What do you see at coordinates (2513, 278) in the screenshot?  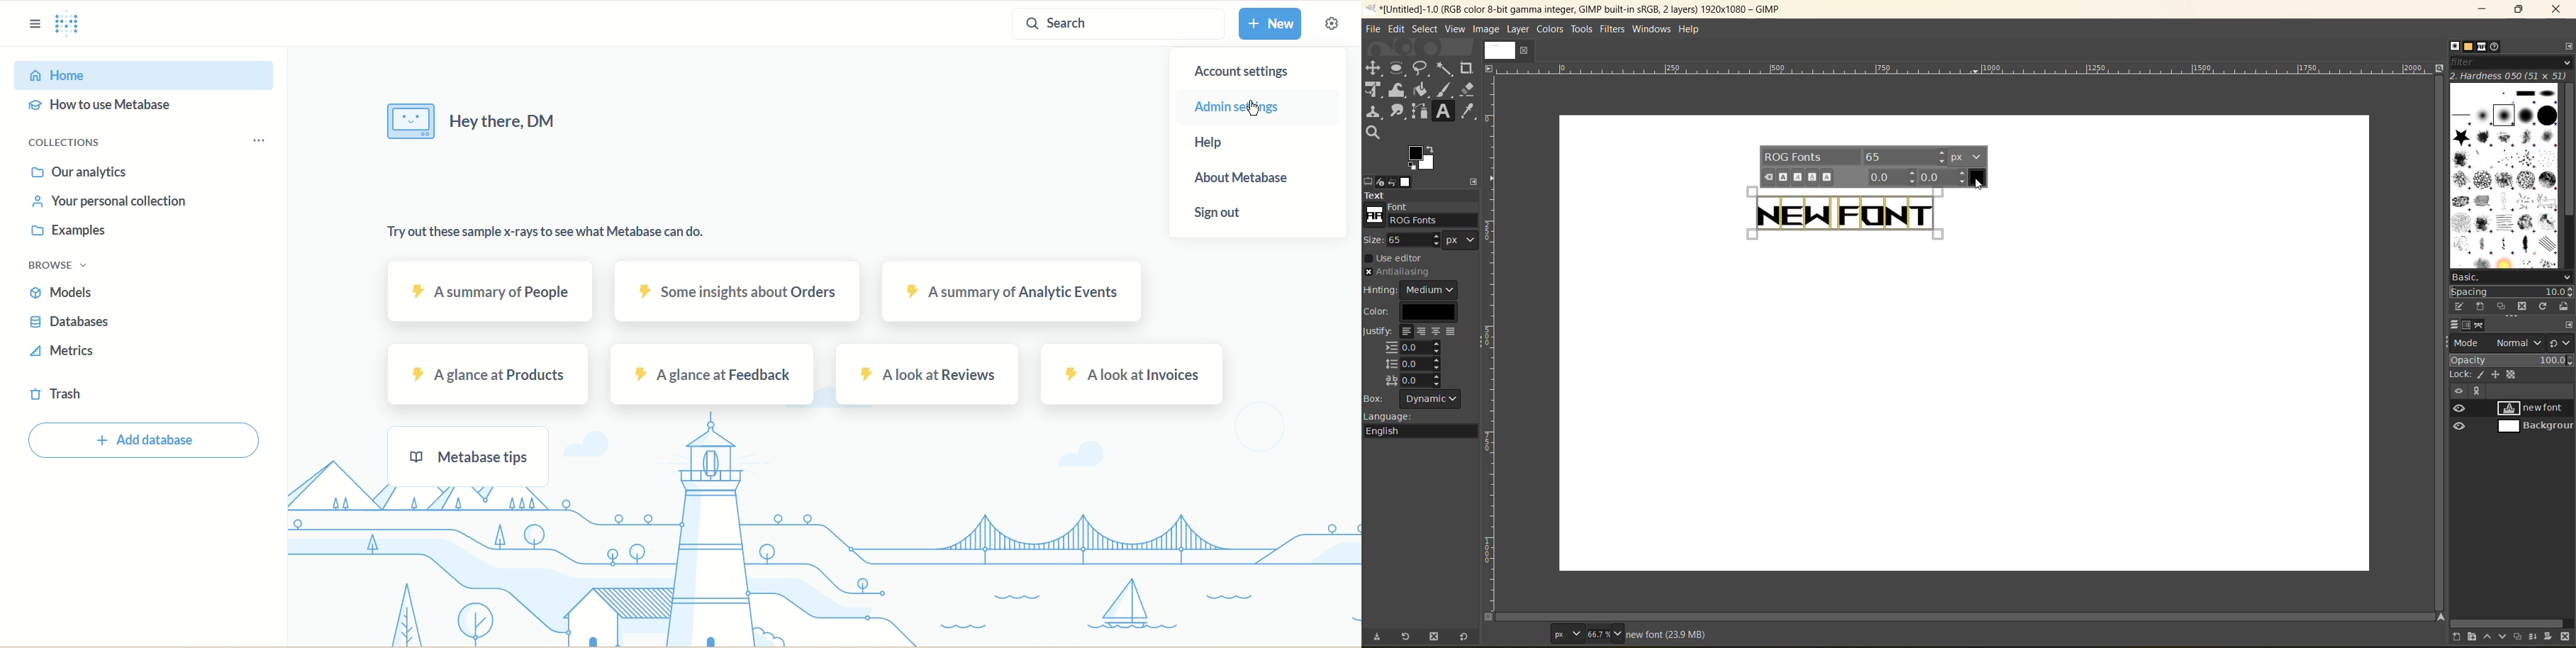 I see `basic` at bounding box center [2513, 278].